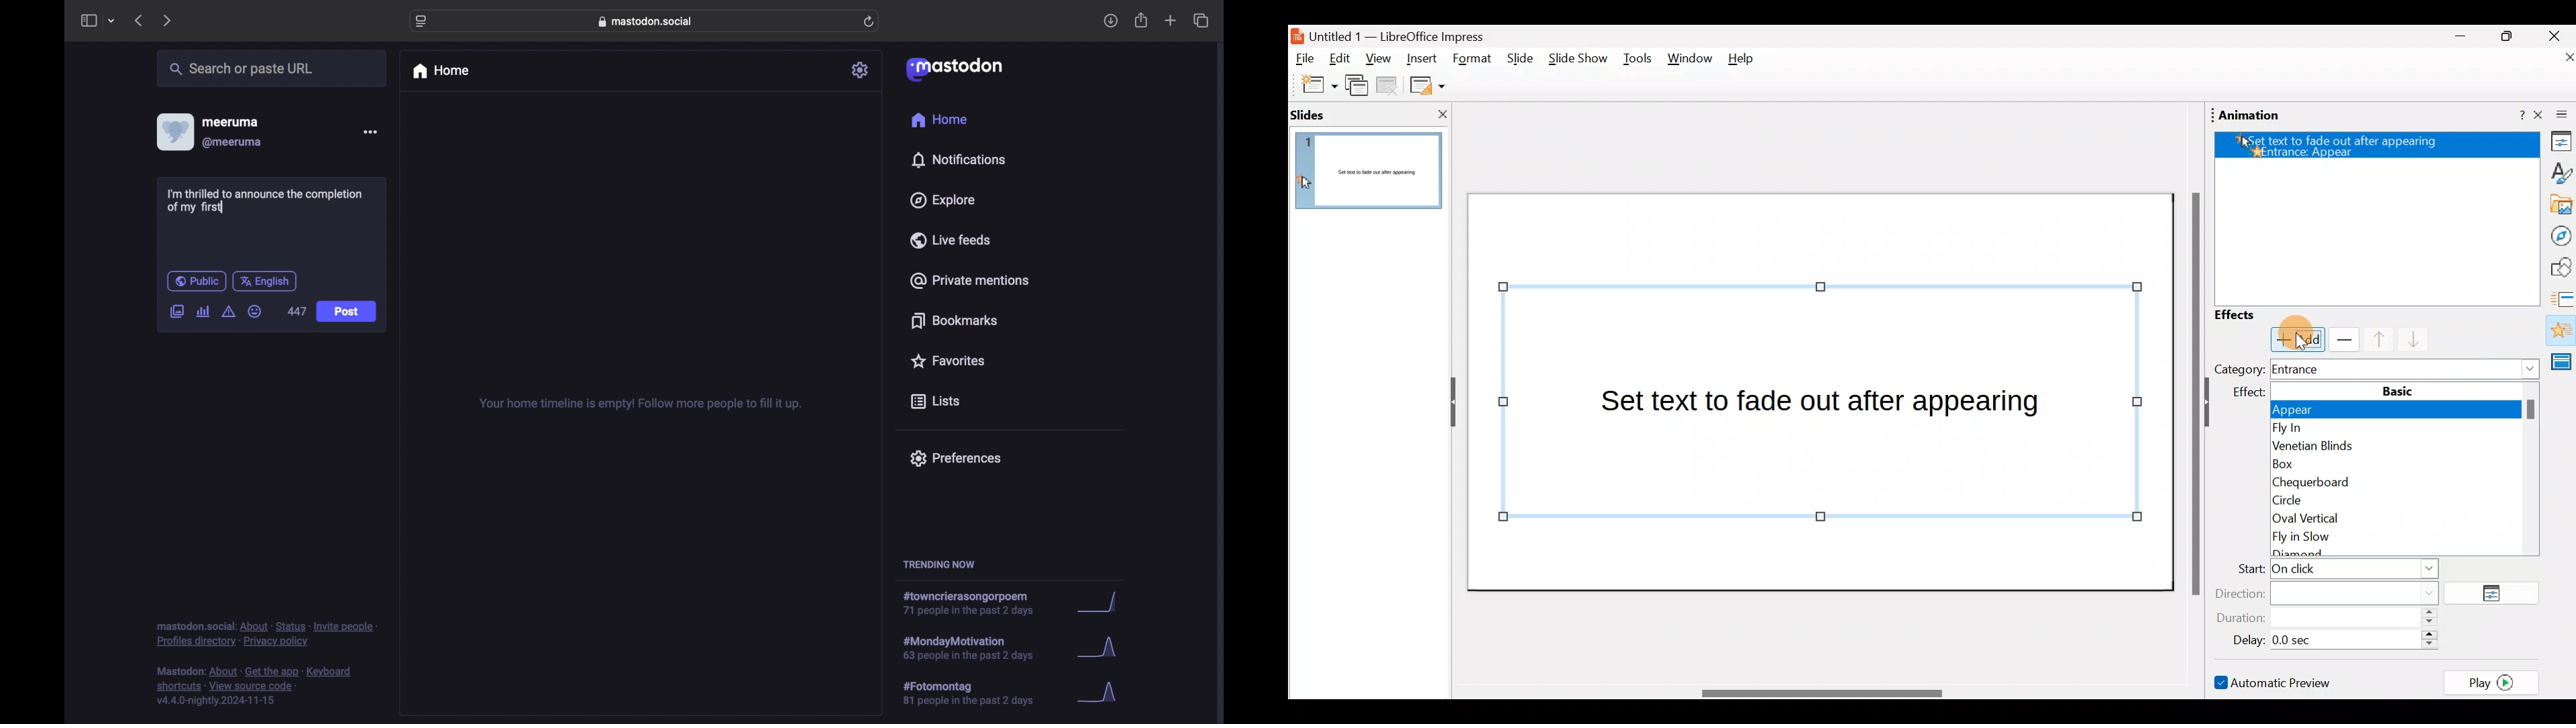 The width and height of the screenshot is (2576, 728). What do you see at coordinates (2404, 542) in the screenshot?
I see `Fly in slow` at bounding box center [2404, 542].